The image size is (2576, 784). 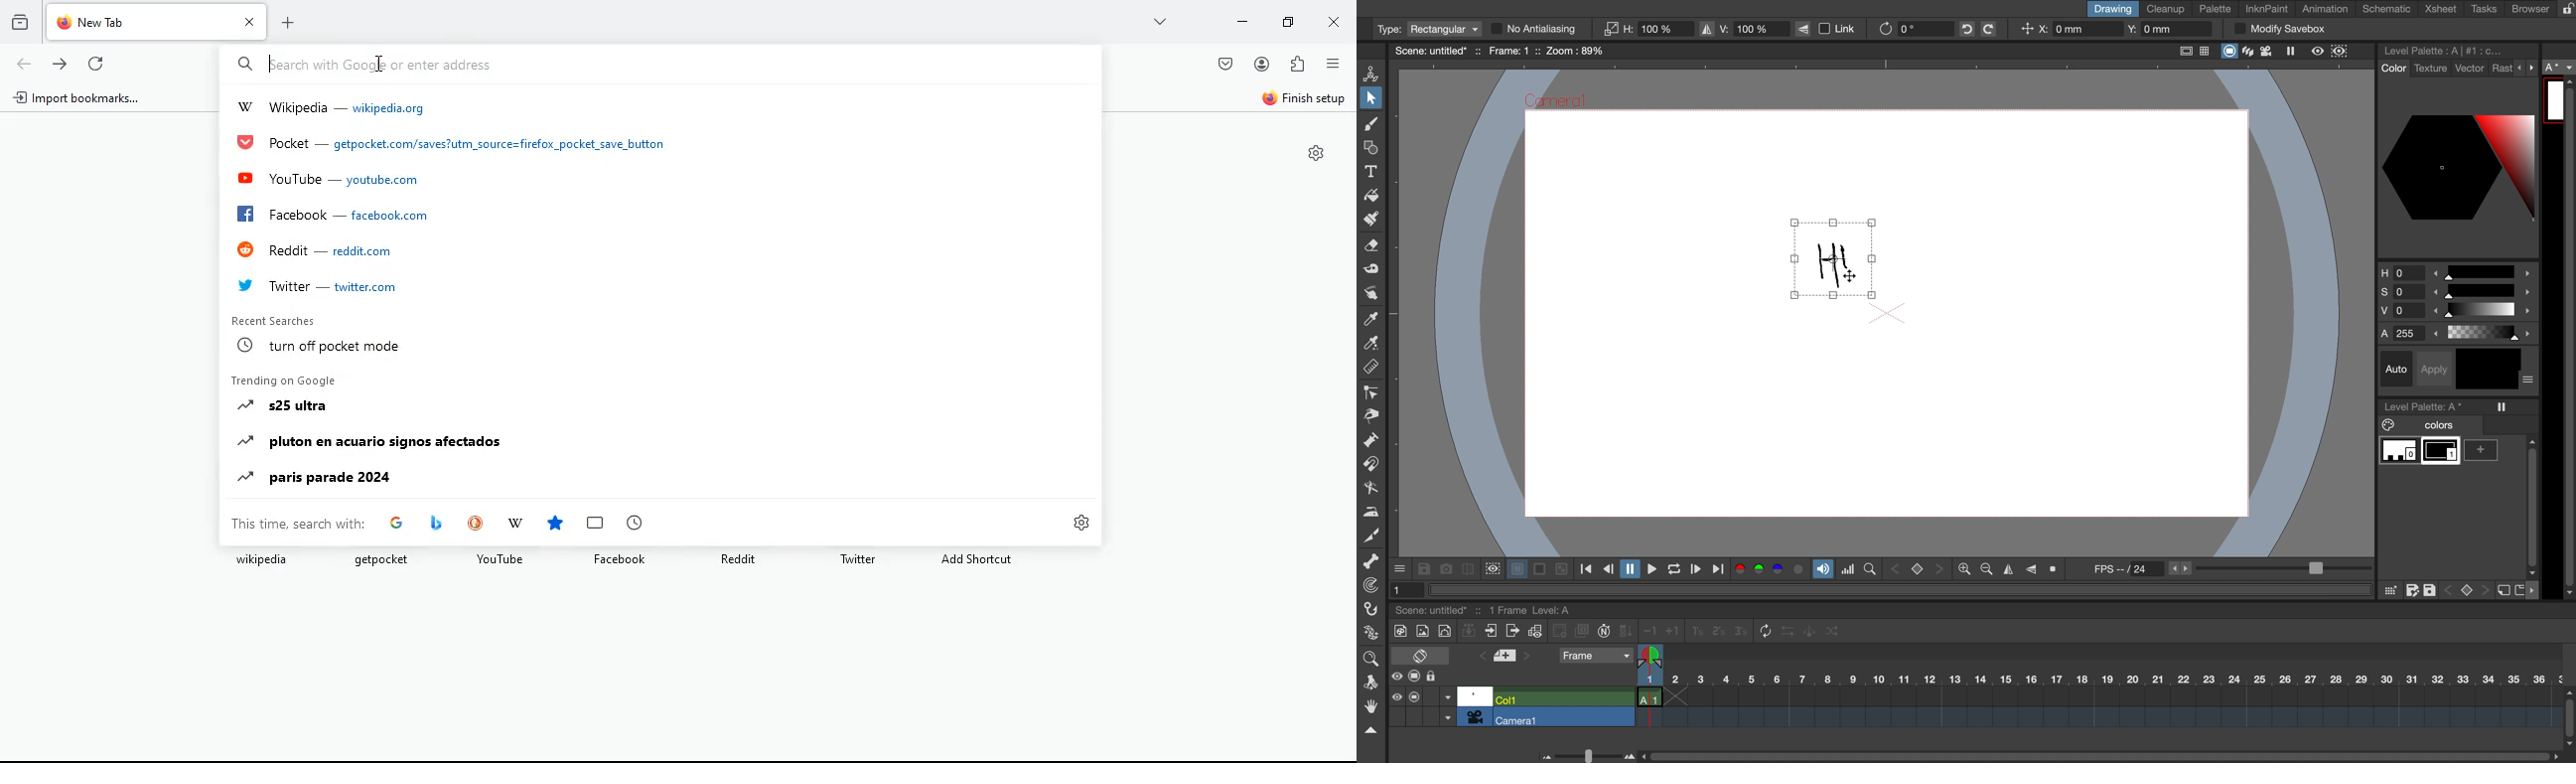 What do you see at coordinates (1334, 24) in the screenshot?
I see `close` at bounding box center [1334, 24].